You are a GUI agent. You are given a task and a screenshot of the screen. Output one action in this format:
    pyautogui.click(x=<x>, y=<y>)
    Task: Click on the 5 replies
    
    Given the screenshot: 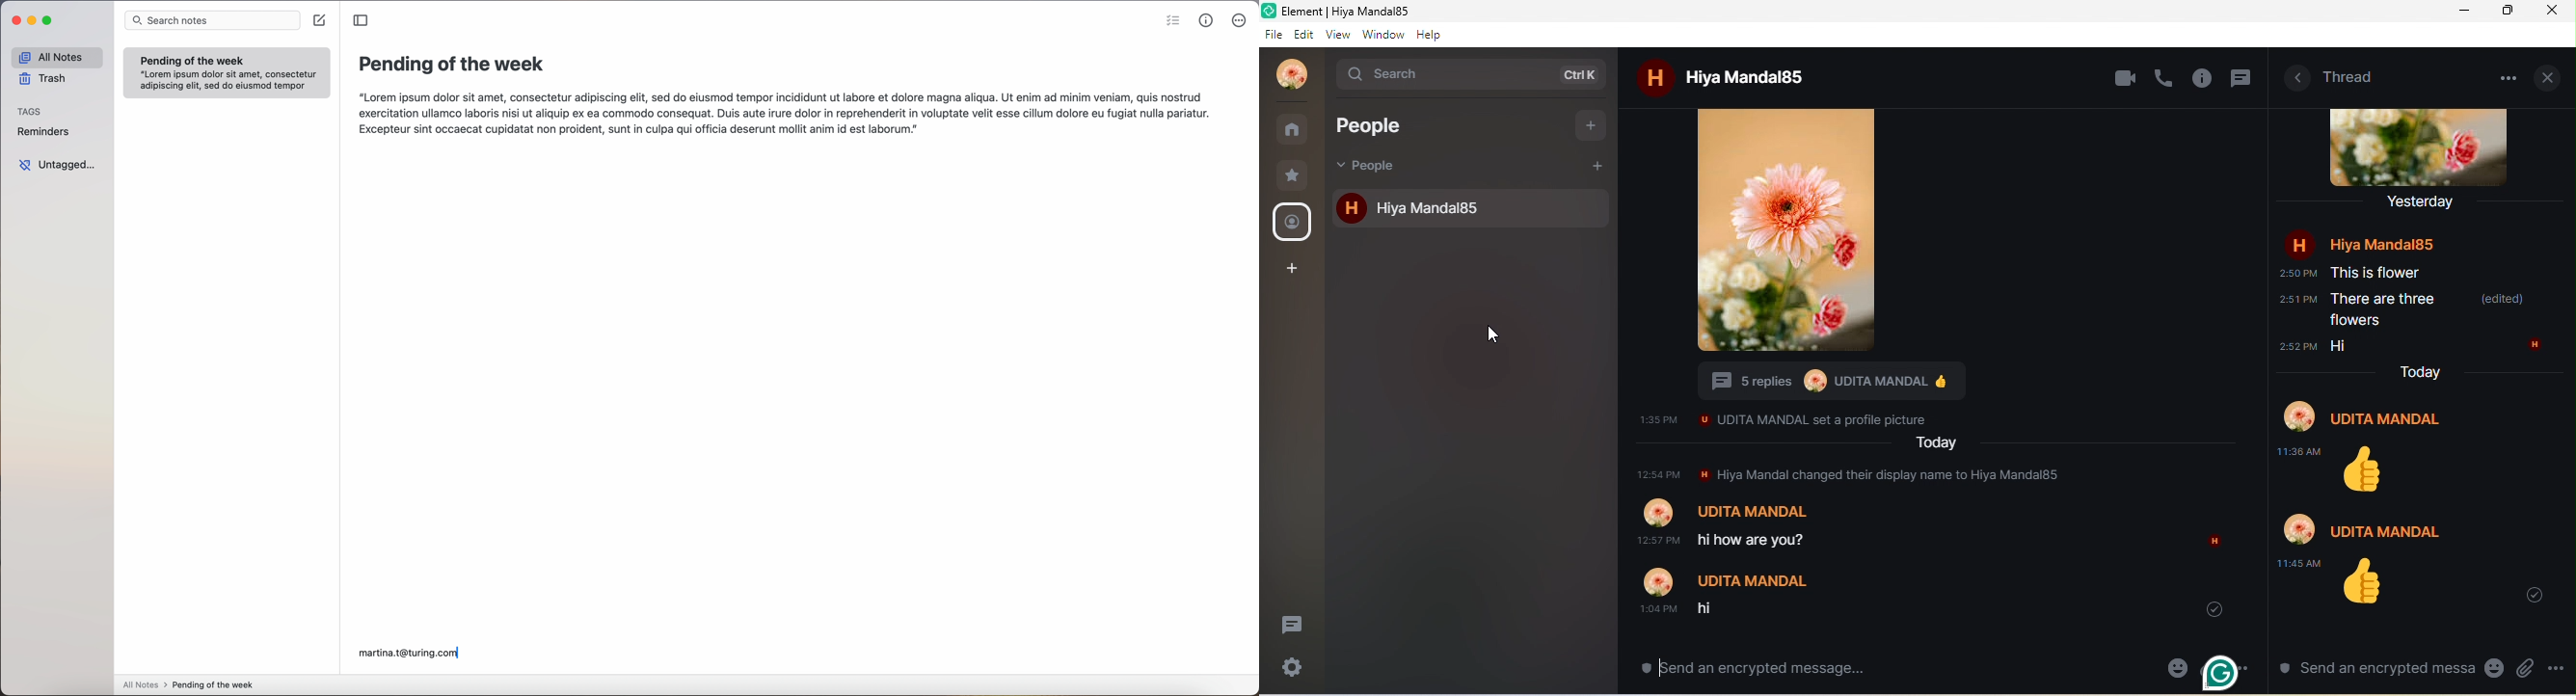 What is the action you would take?
    pyautogui.click(x=1746, y=380)
    